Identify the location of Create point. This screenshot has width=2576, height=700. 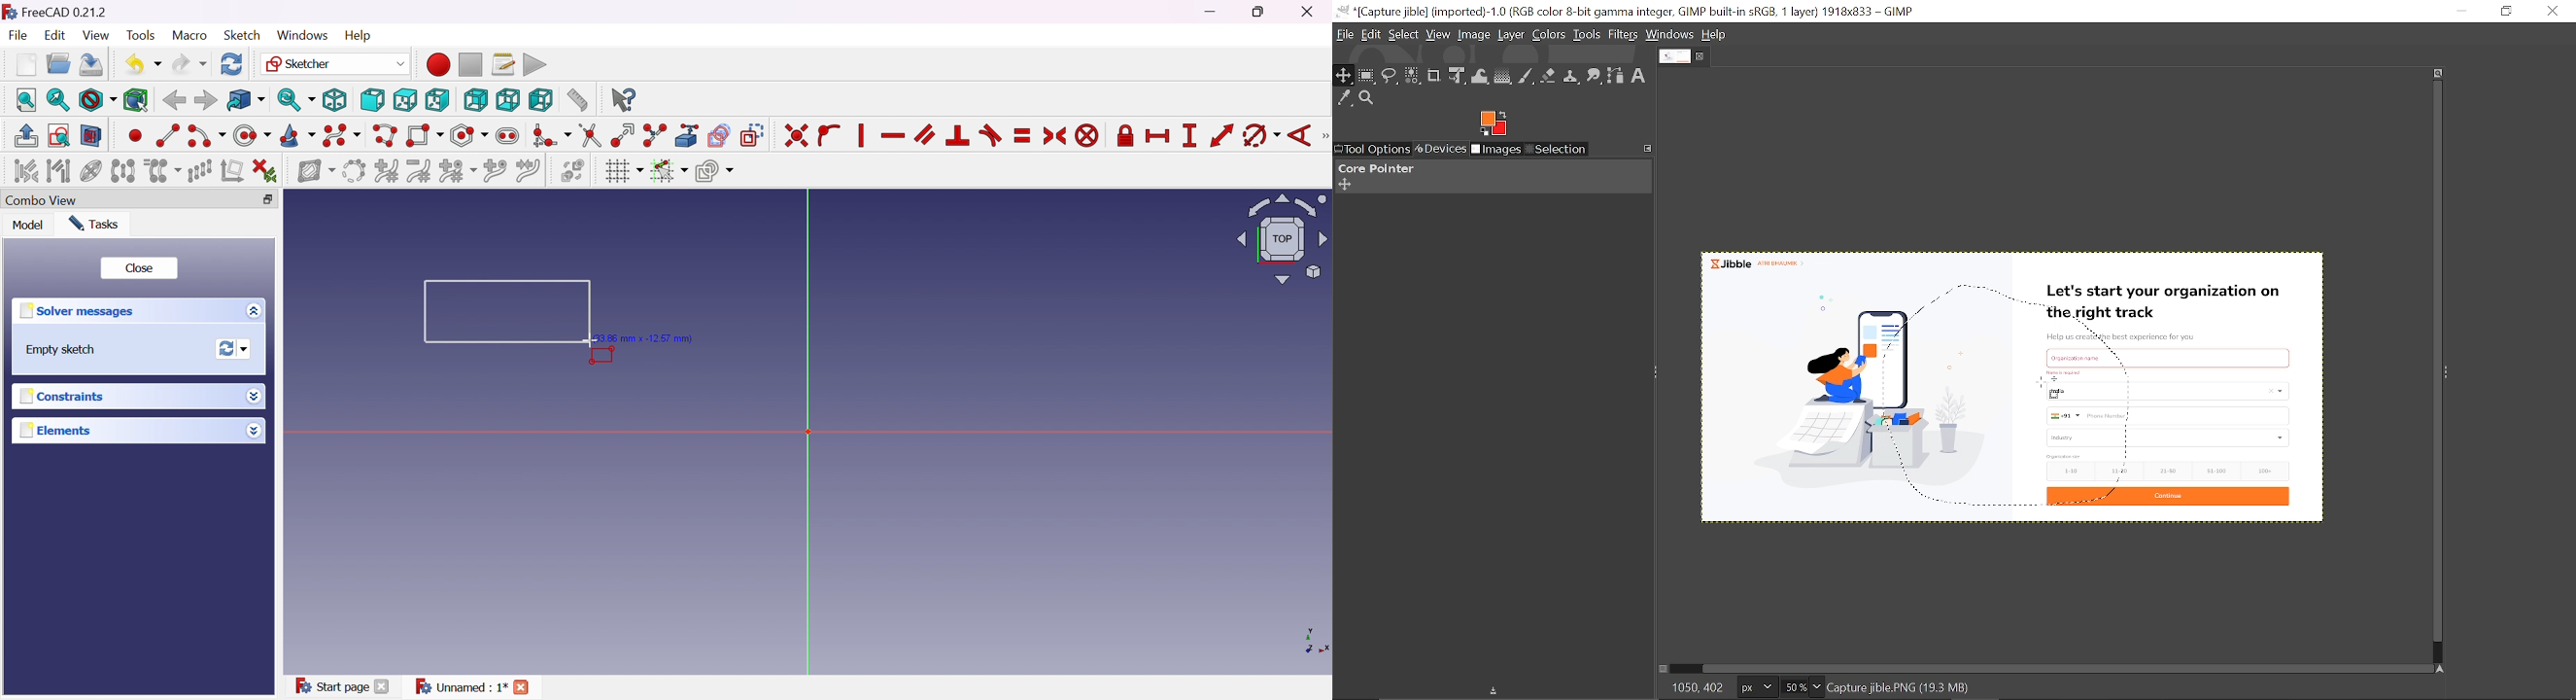
(135, 138).